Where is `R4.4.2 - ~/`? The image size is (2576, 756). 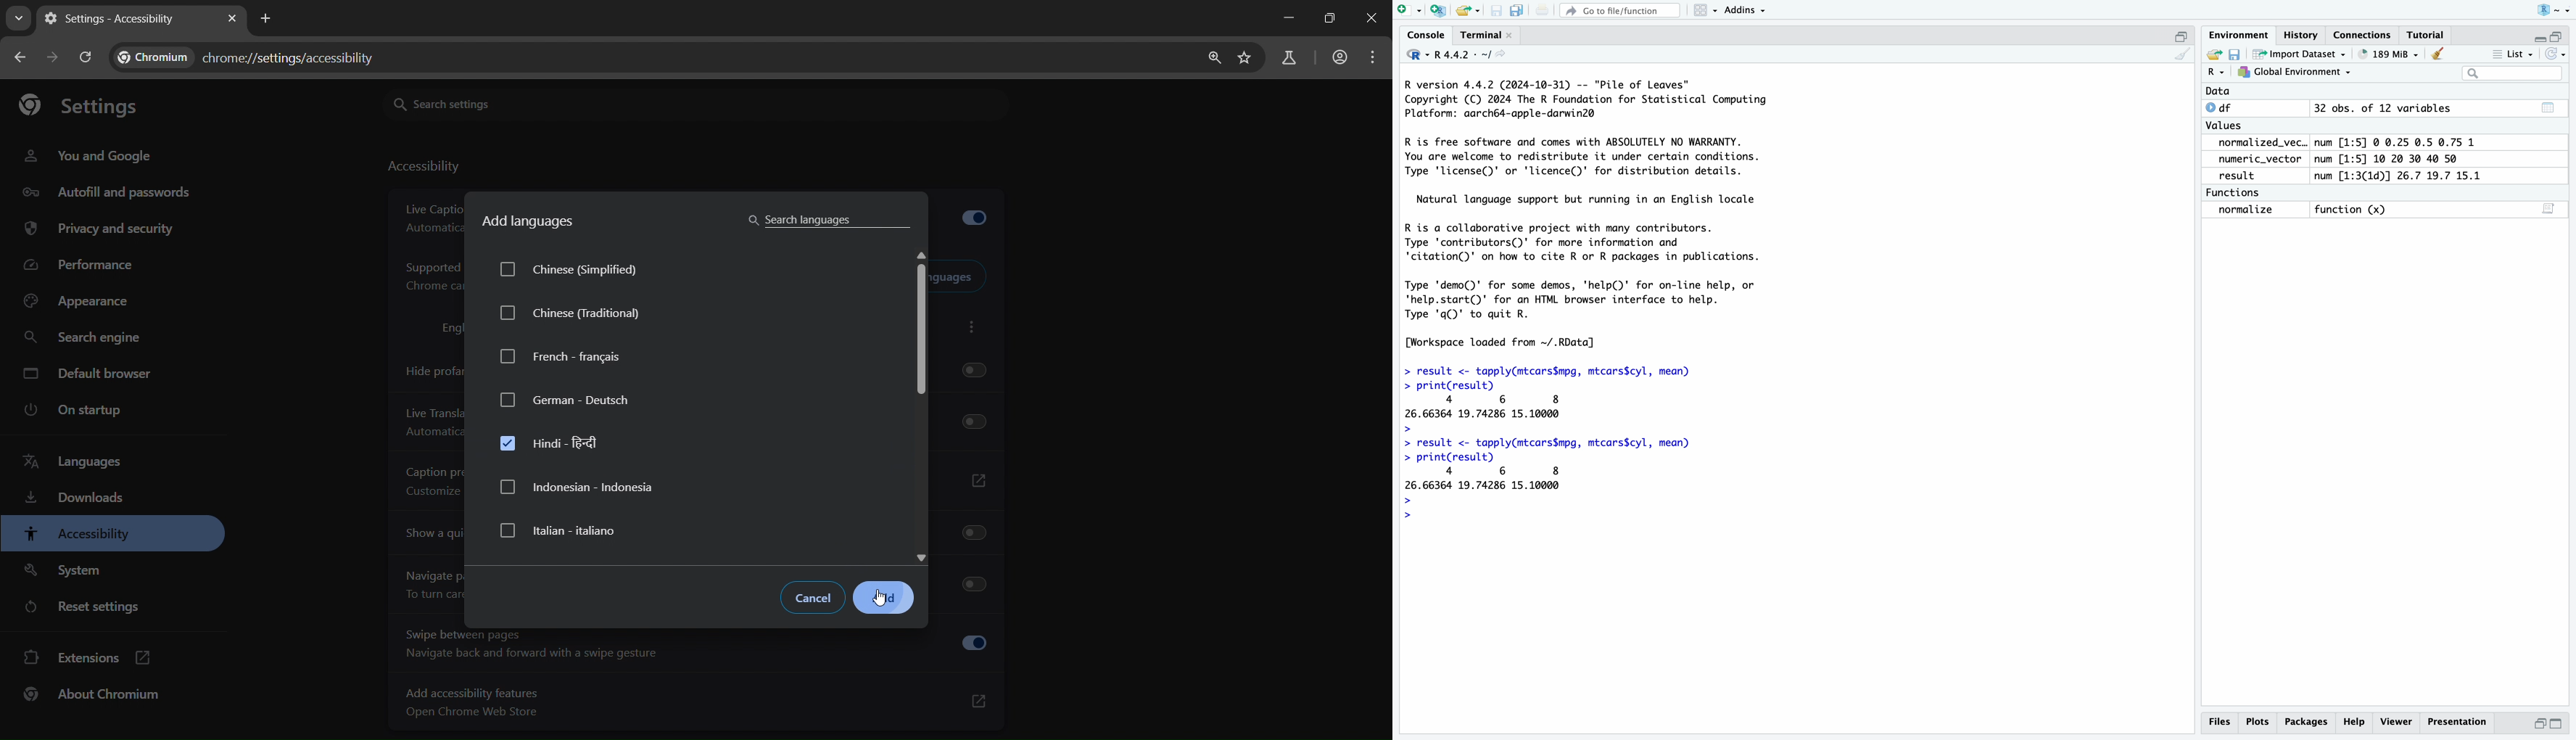
R4.4.2 - ~/ is located at coordinates (1469, 55).